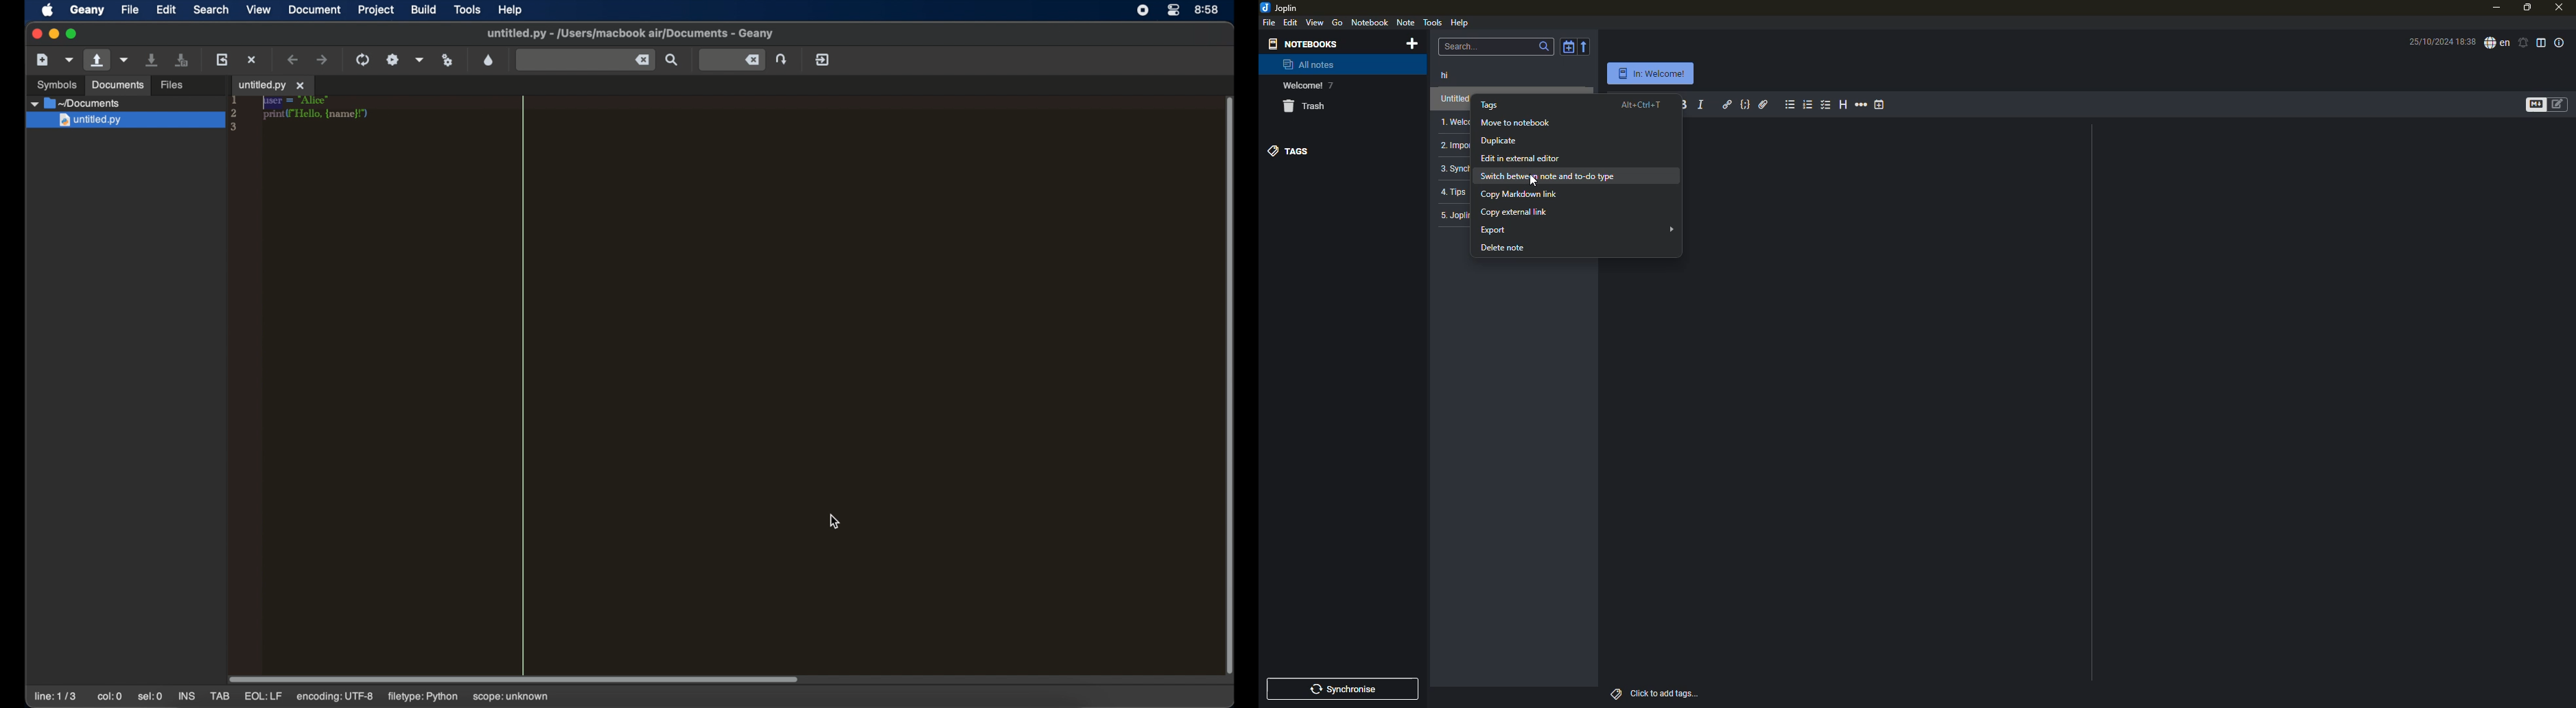 This screenshot has height=728, width=2576. I want to click on Untitled, so click(1451, 98).